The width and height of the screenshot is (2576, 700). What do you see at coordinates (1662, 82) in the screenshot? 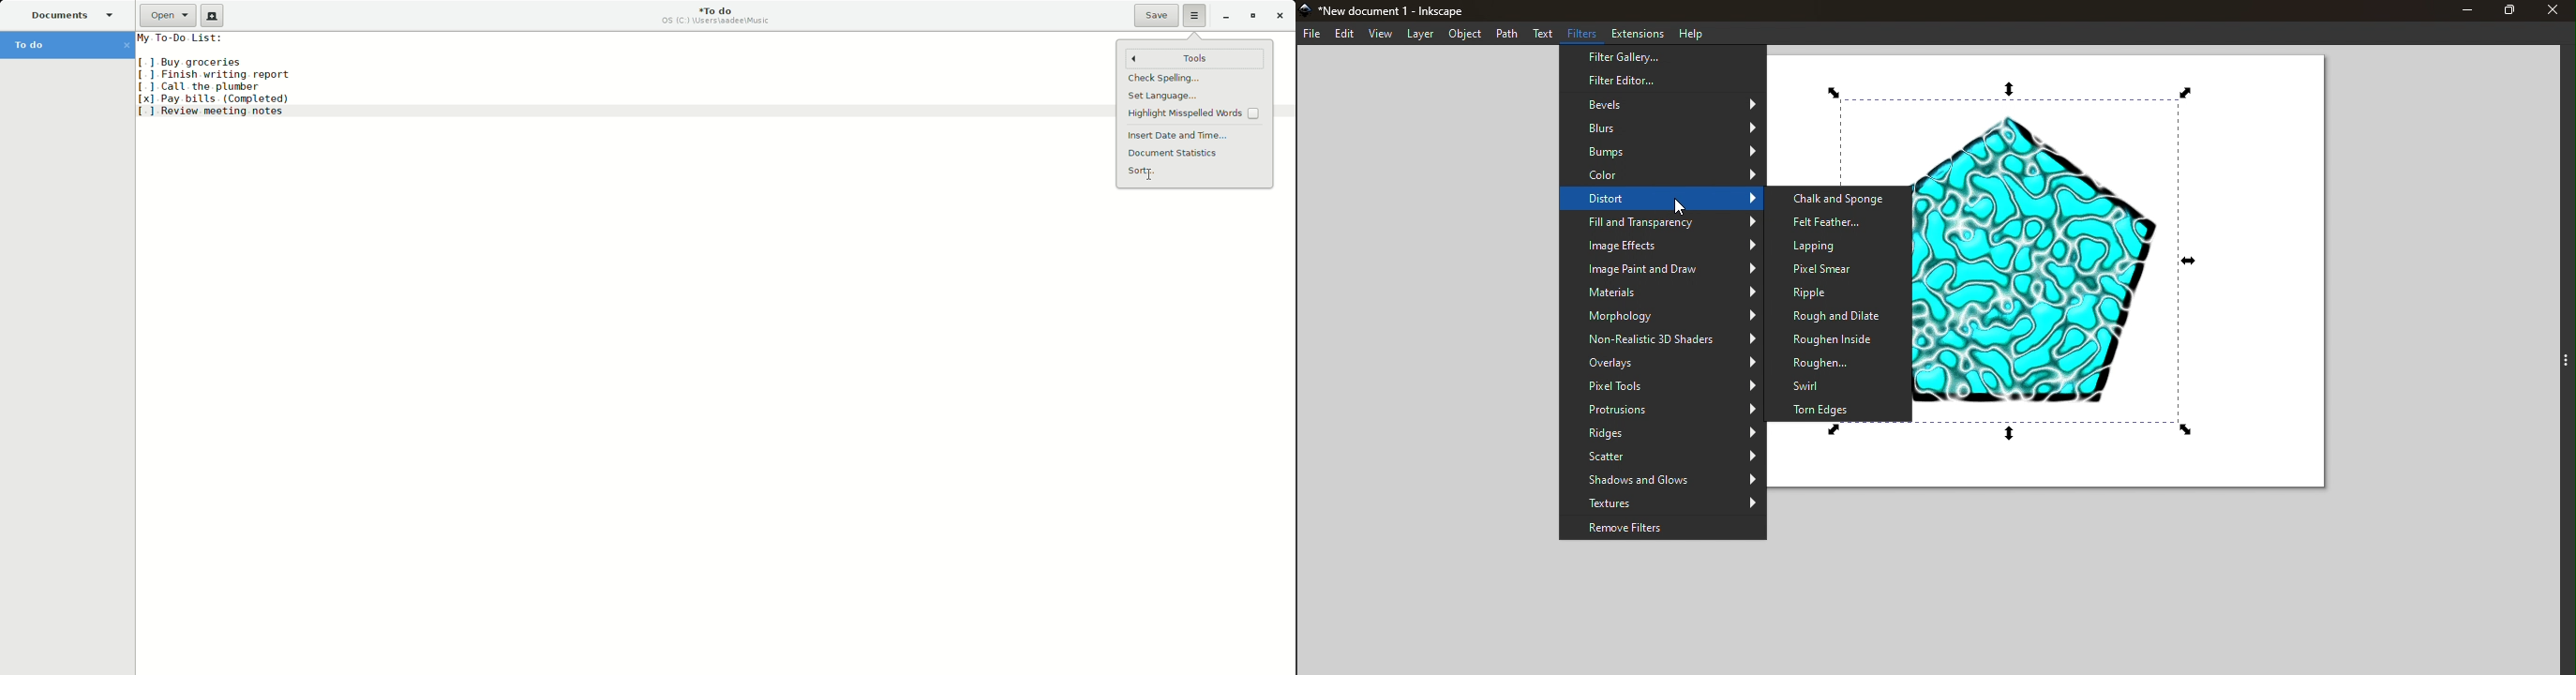
I see `Filter Editor...` at bounding box center [1662, 82].